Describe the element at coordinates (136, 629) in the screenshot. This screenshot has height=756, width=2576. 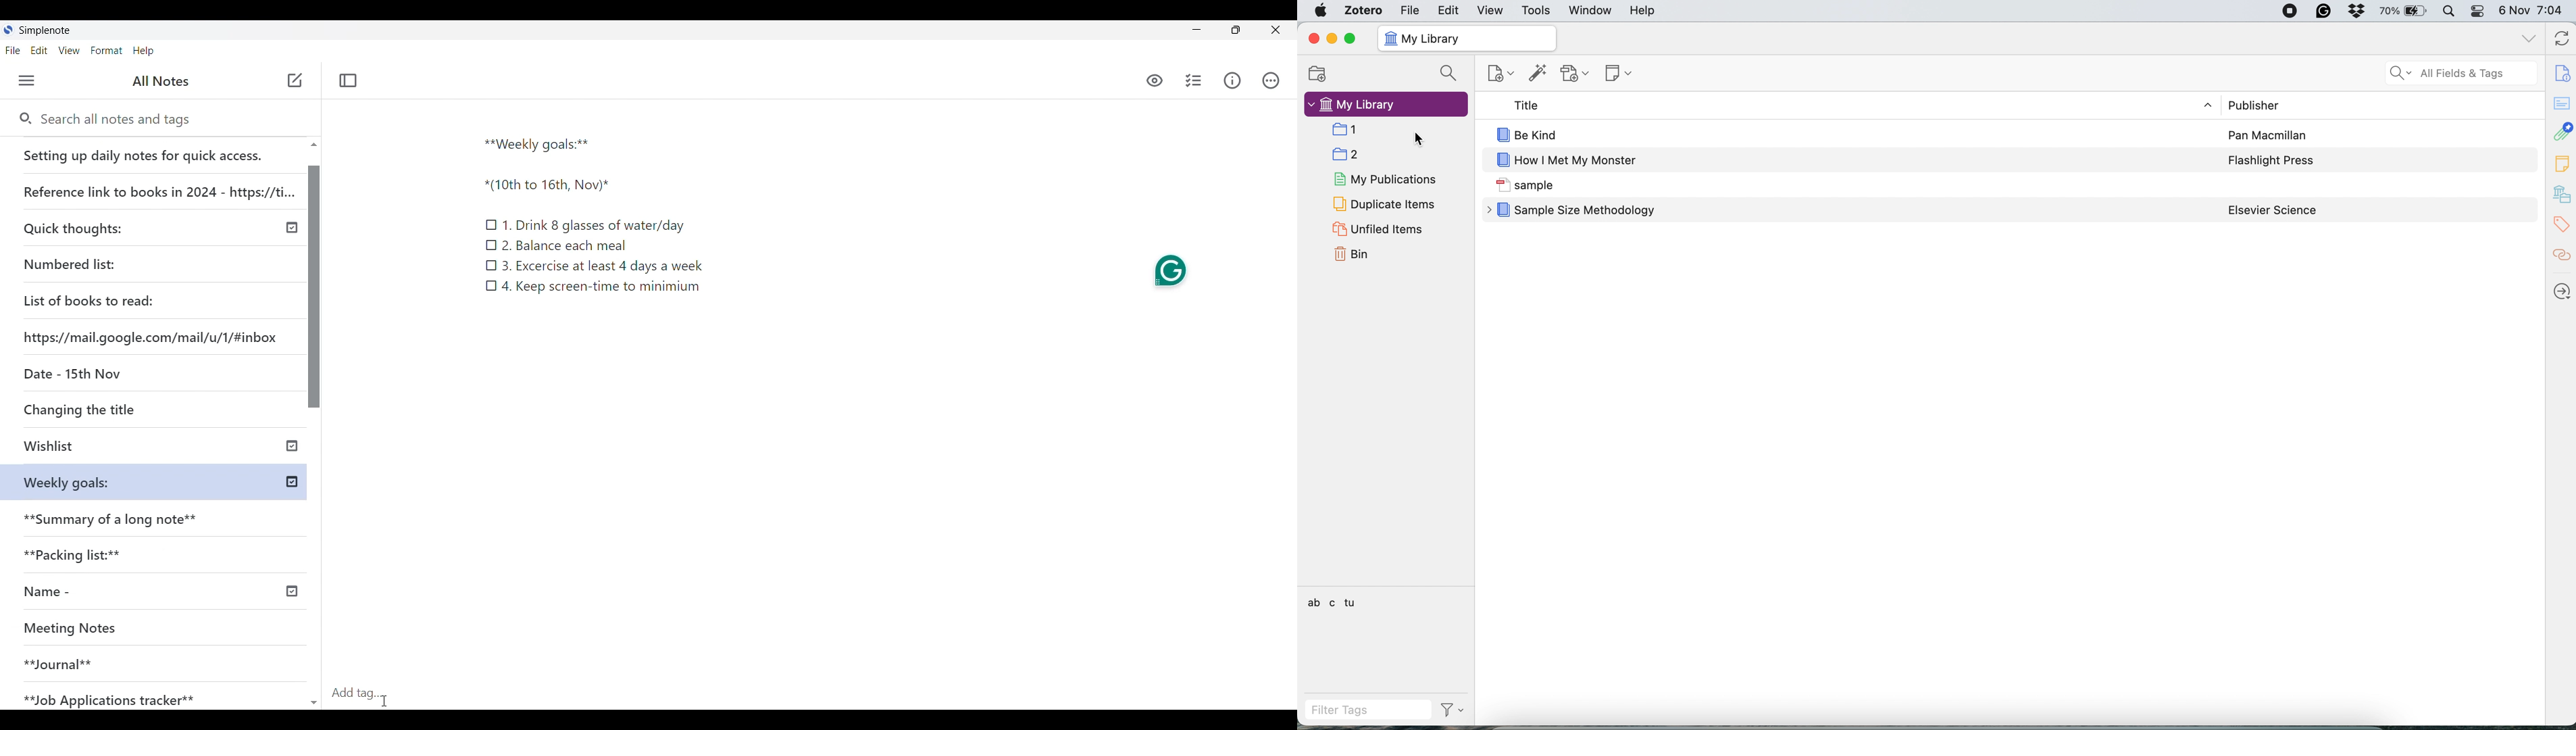
I see `Meeting Notes` at that location.